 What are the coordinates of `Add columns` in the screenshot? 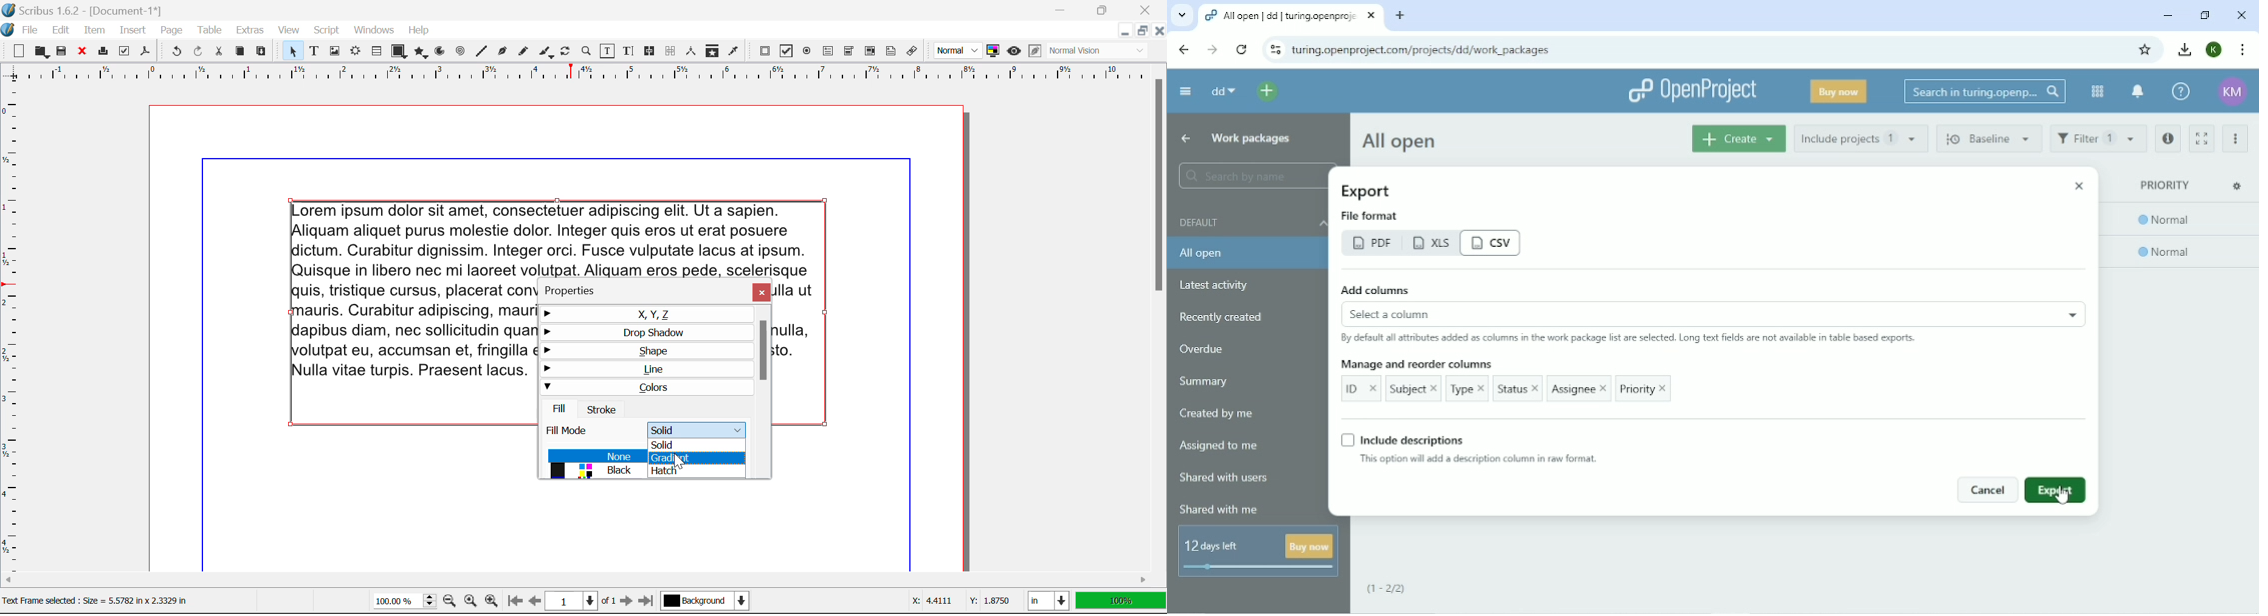 It's located at (1392, 290).